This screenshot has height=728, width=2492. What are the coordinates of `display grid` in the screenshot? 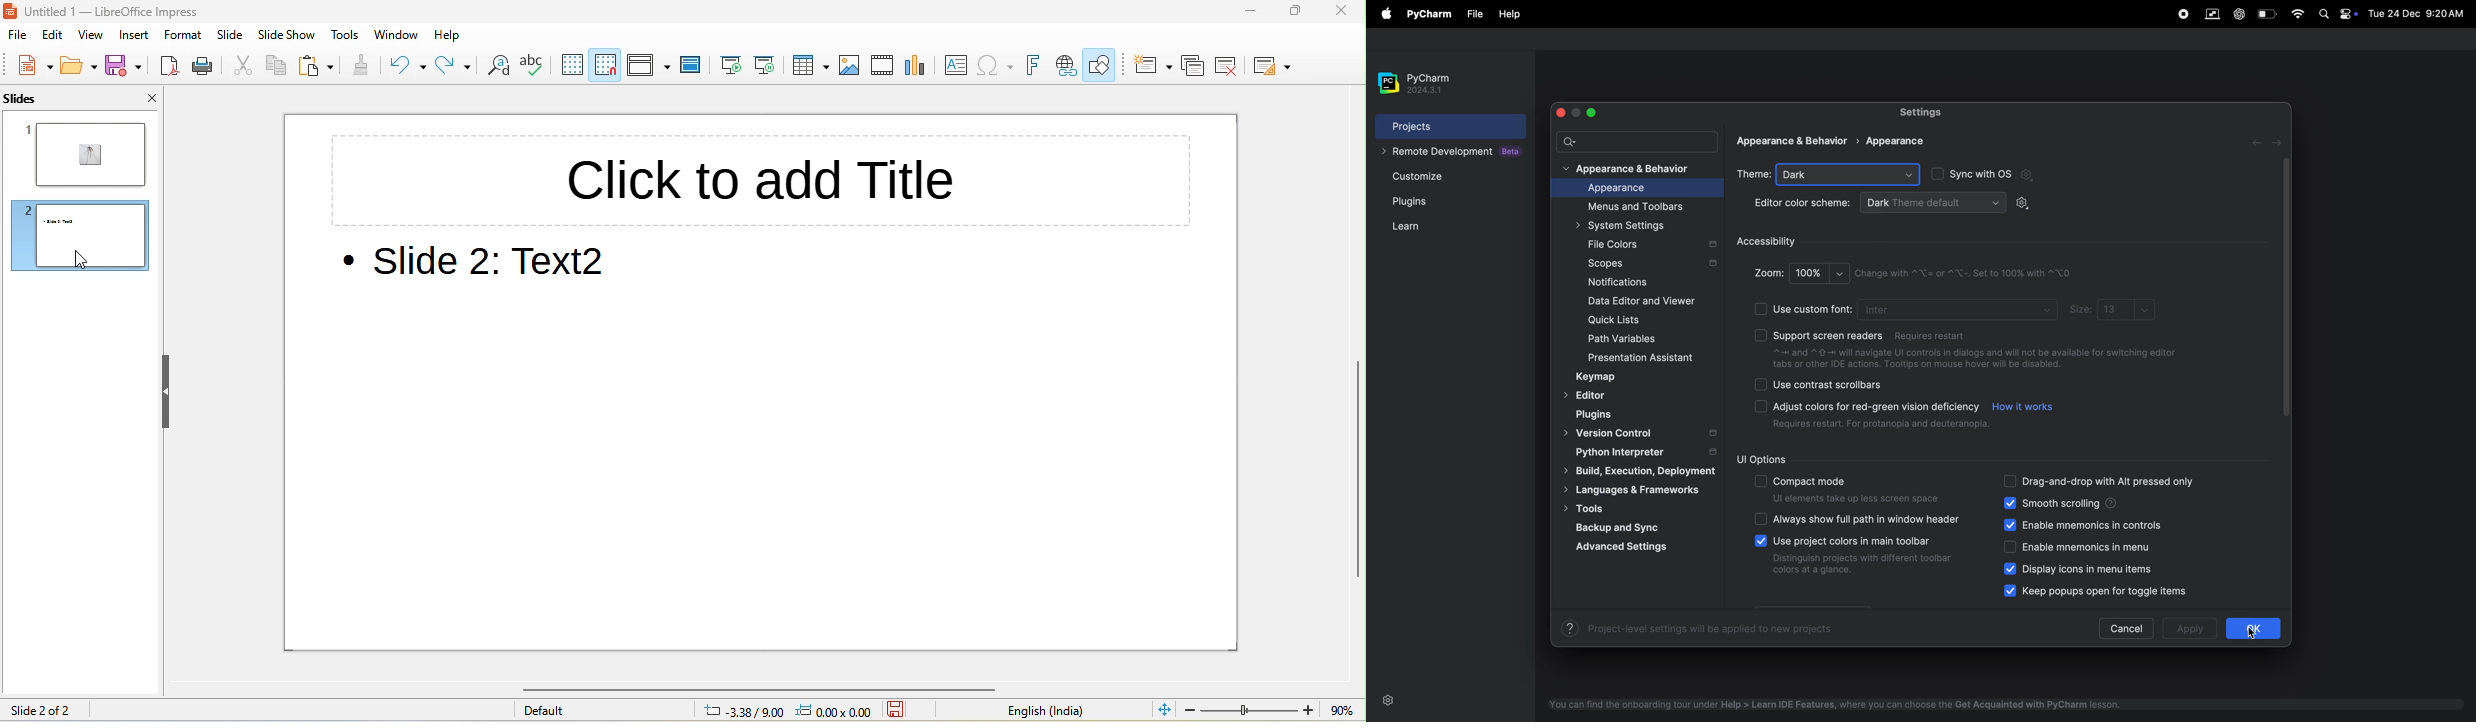 It's located at (576, 66).